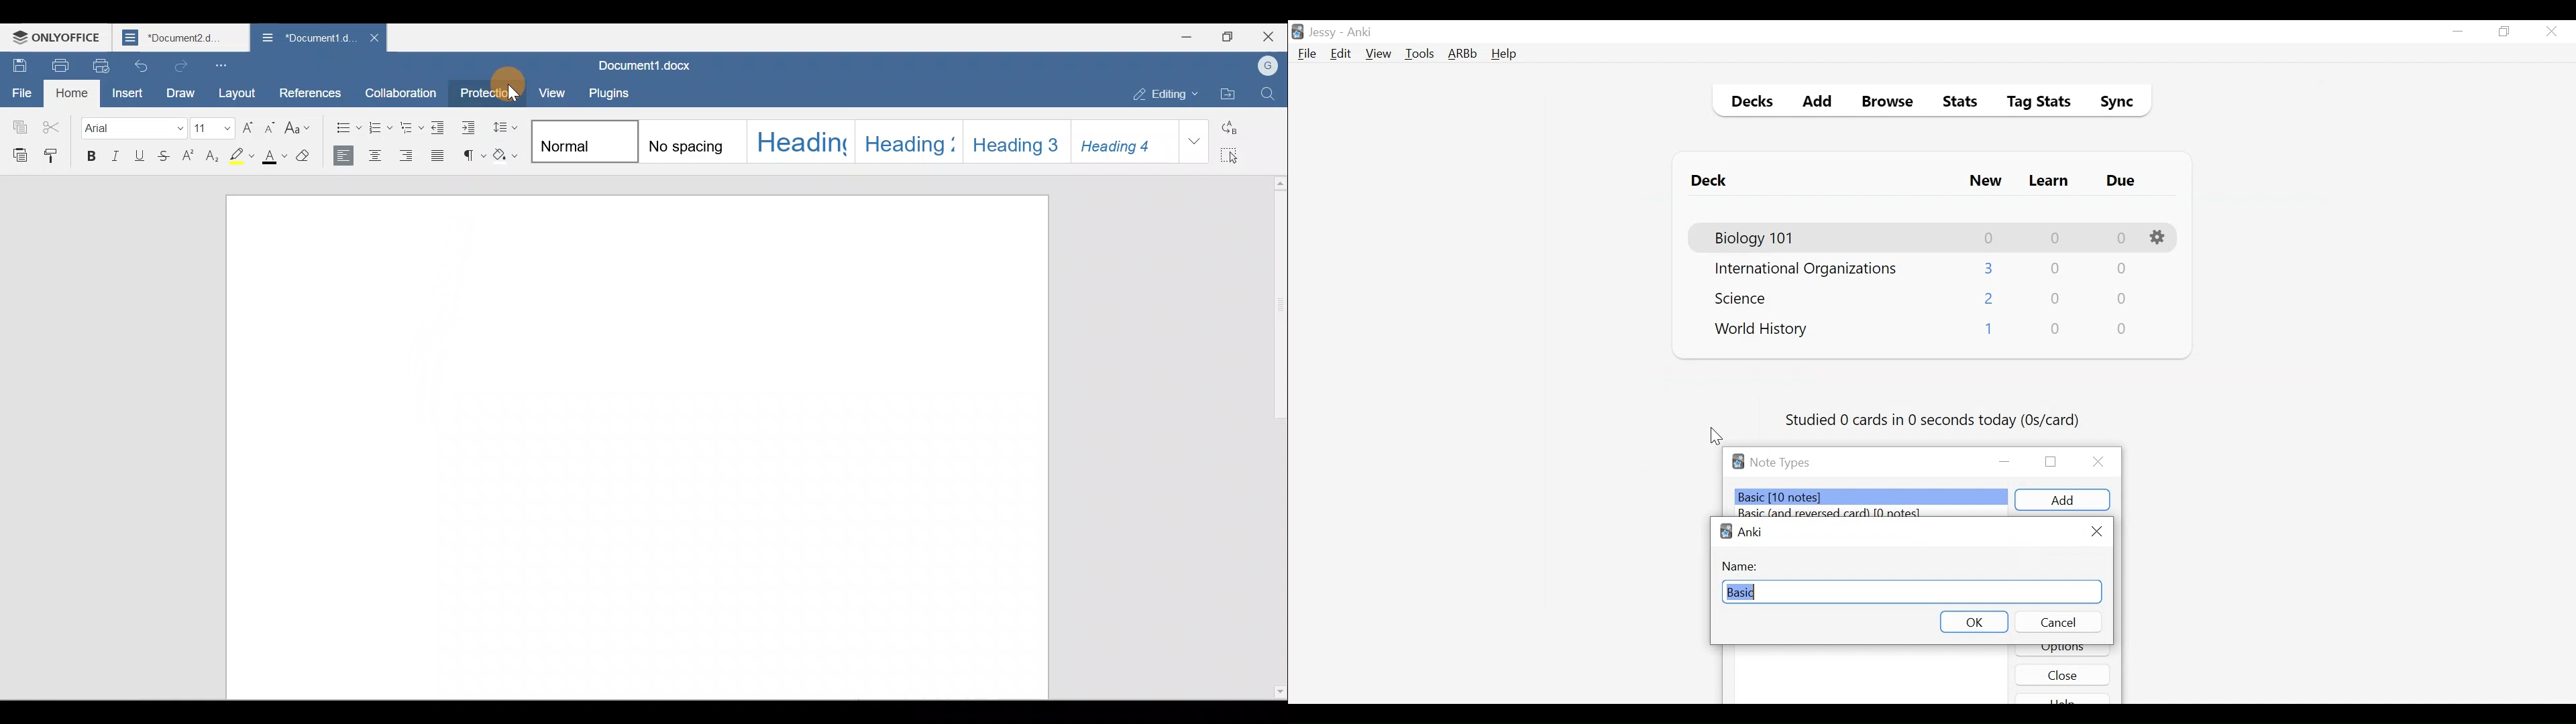  What do you see at coordinates (2056, 299) in the screenshot?
I see `Learn Card Count` at bounding box center [2056, 299].